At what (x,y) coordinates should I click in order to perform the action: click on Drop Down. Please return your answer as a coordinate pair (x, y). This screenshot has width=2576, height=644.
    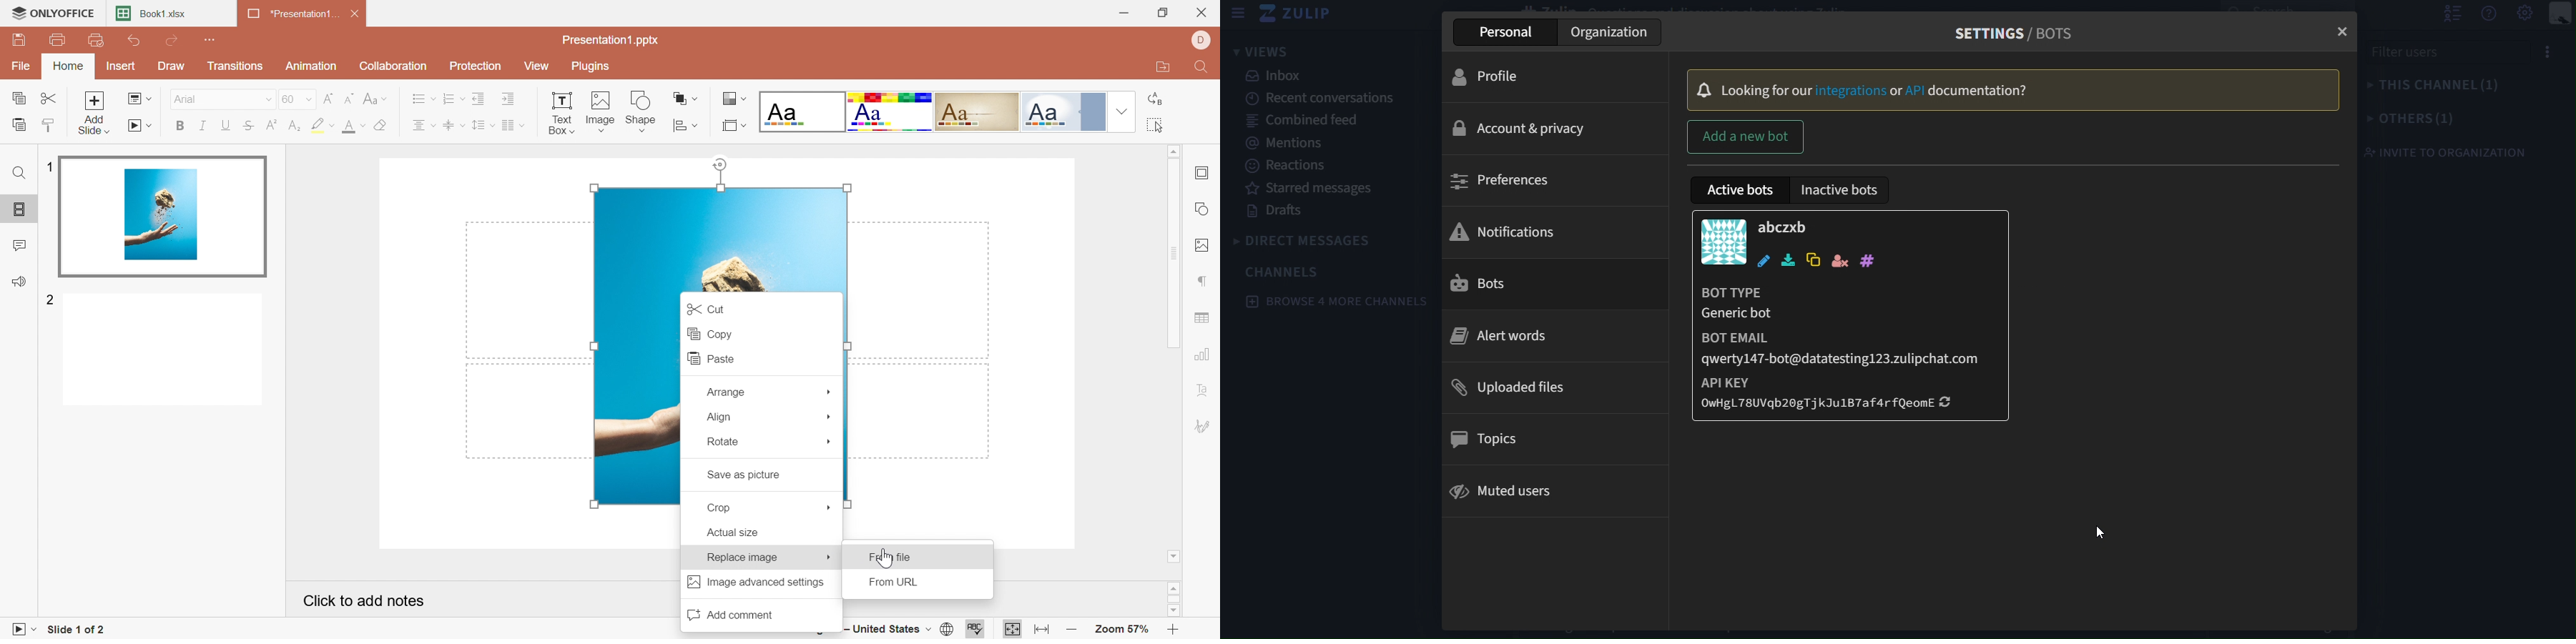
    Looking at the image, I should click on (829, 389).